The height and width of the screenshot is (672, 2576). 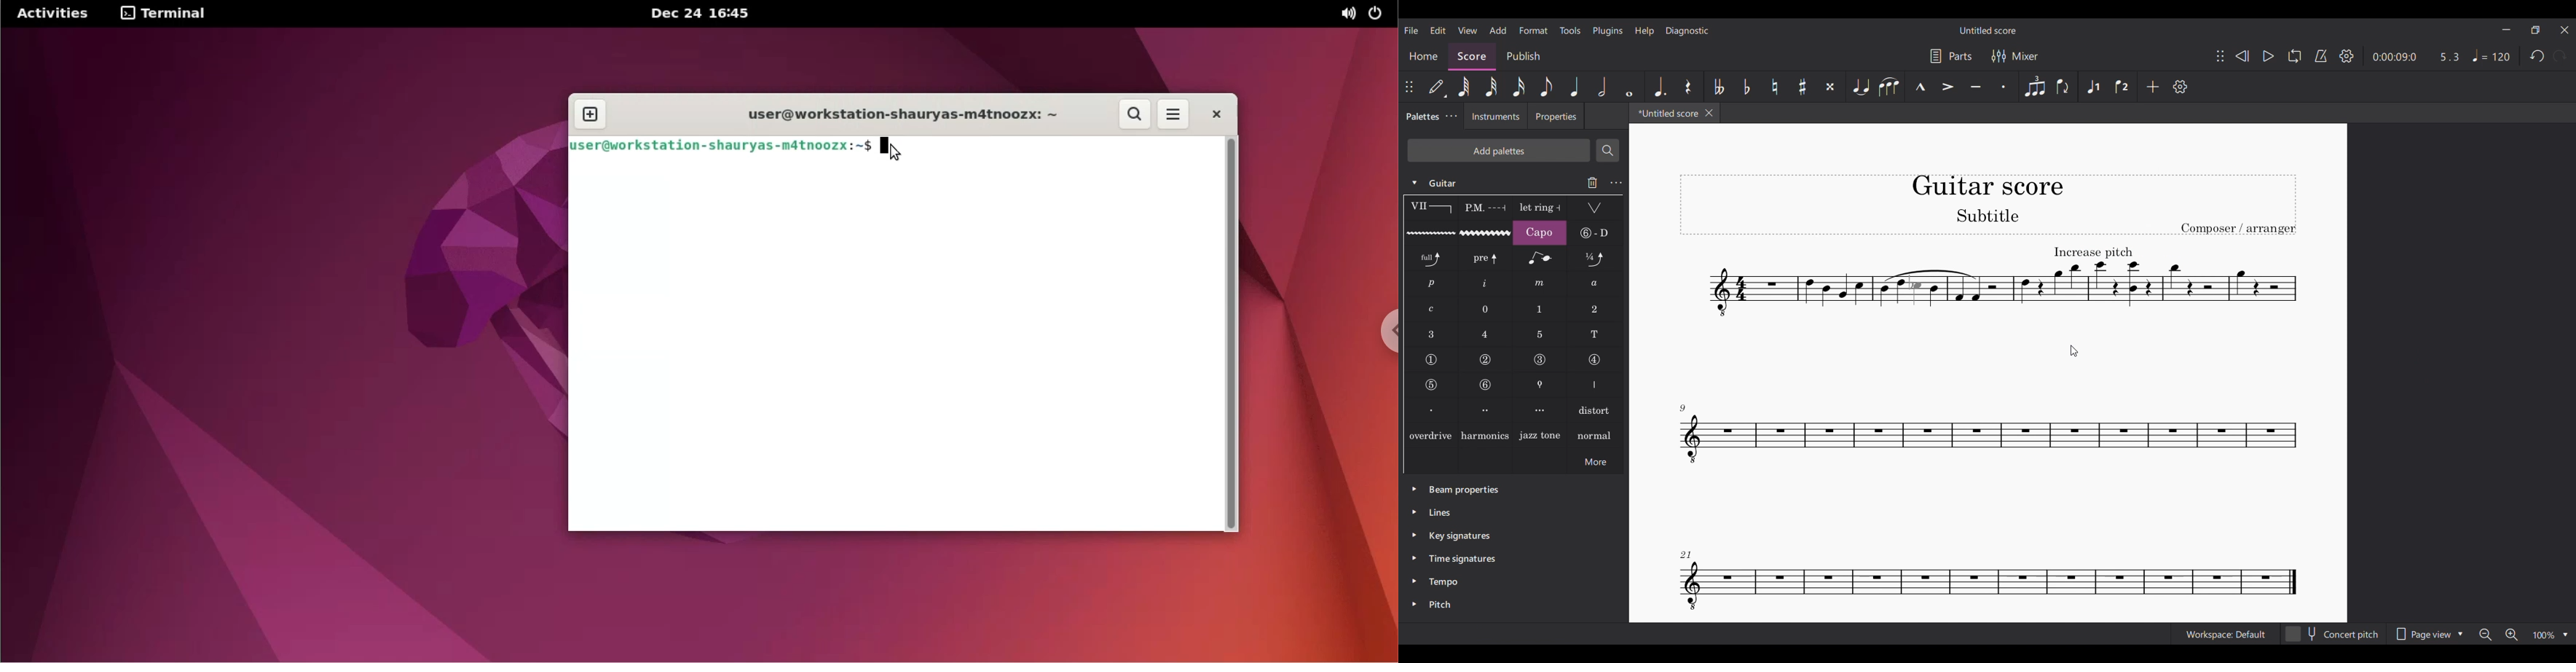 I want to click on LH guitar fingering 5, so click(x=1540, y=335).